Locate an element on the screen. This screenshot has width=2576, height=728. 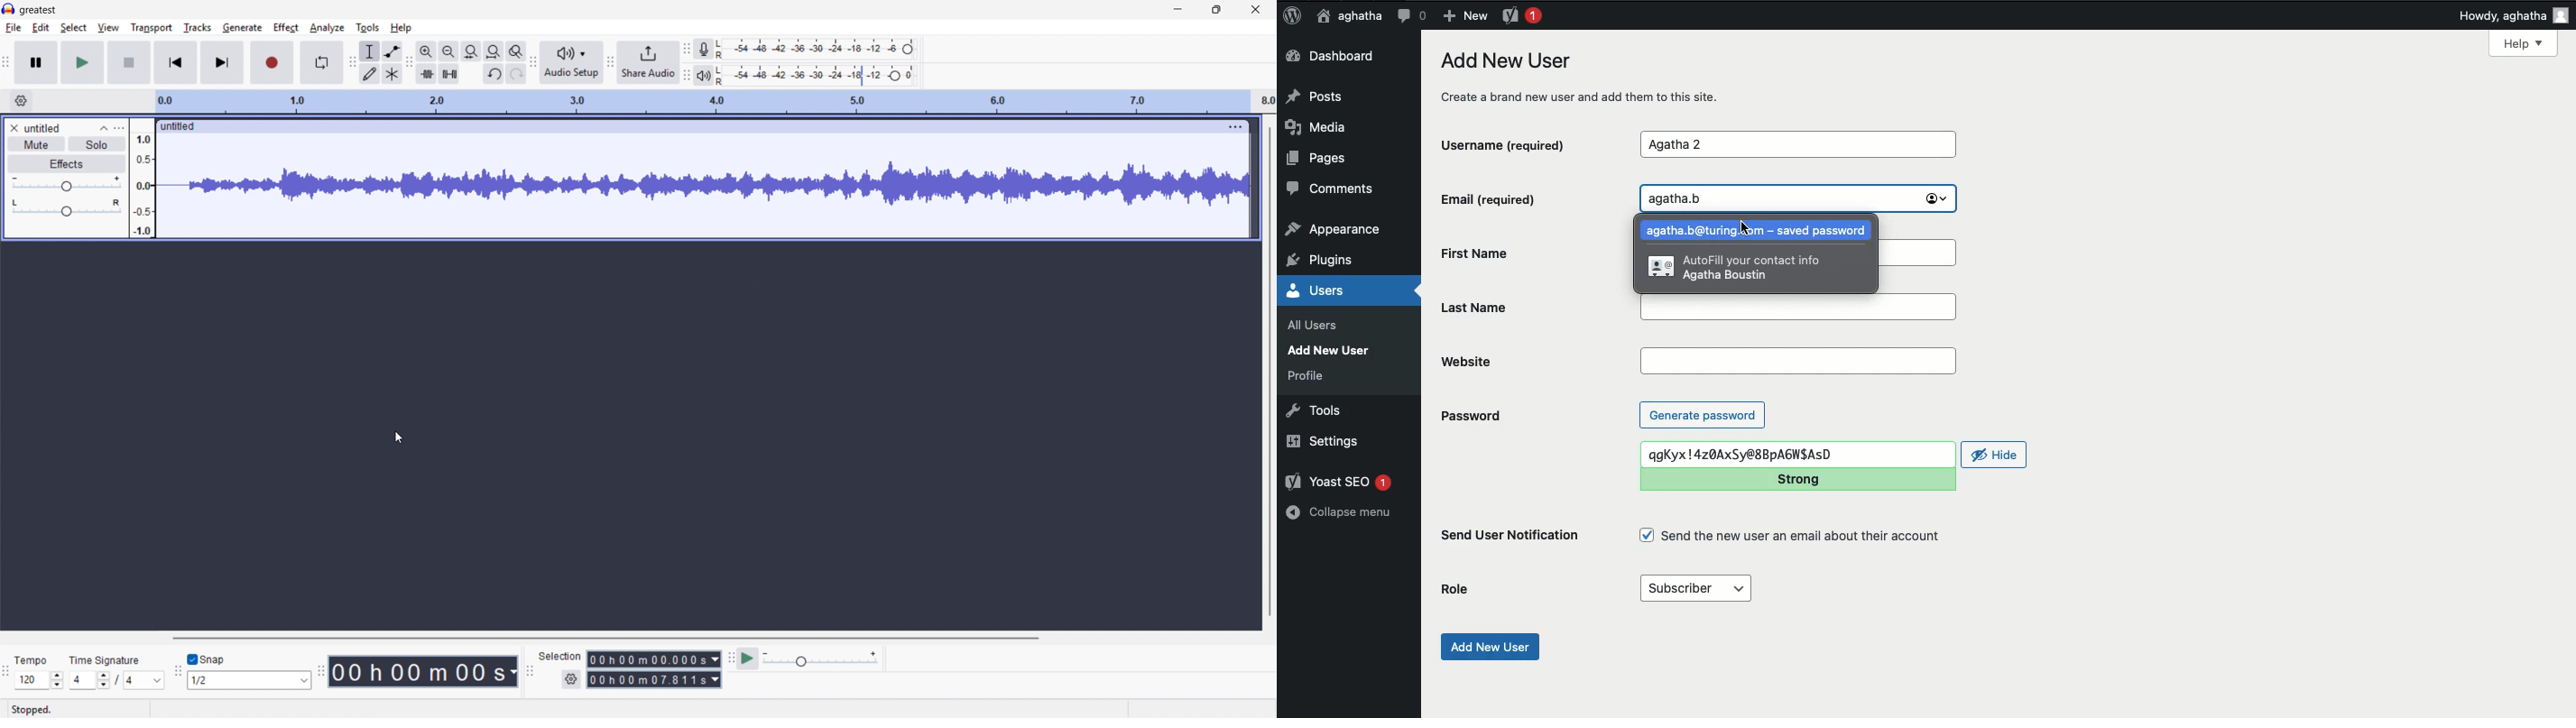
Help is located at coordinates (2523, 43).